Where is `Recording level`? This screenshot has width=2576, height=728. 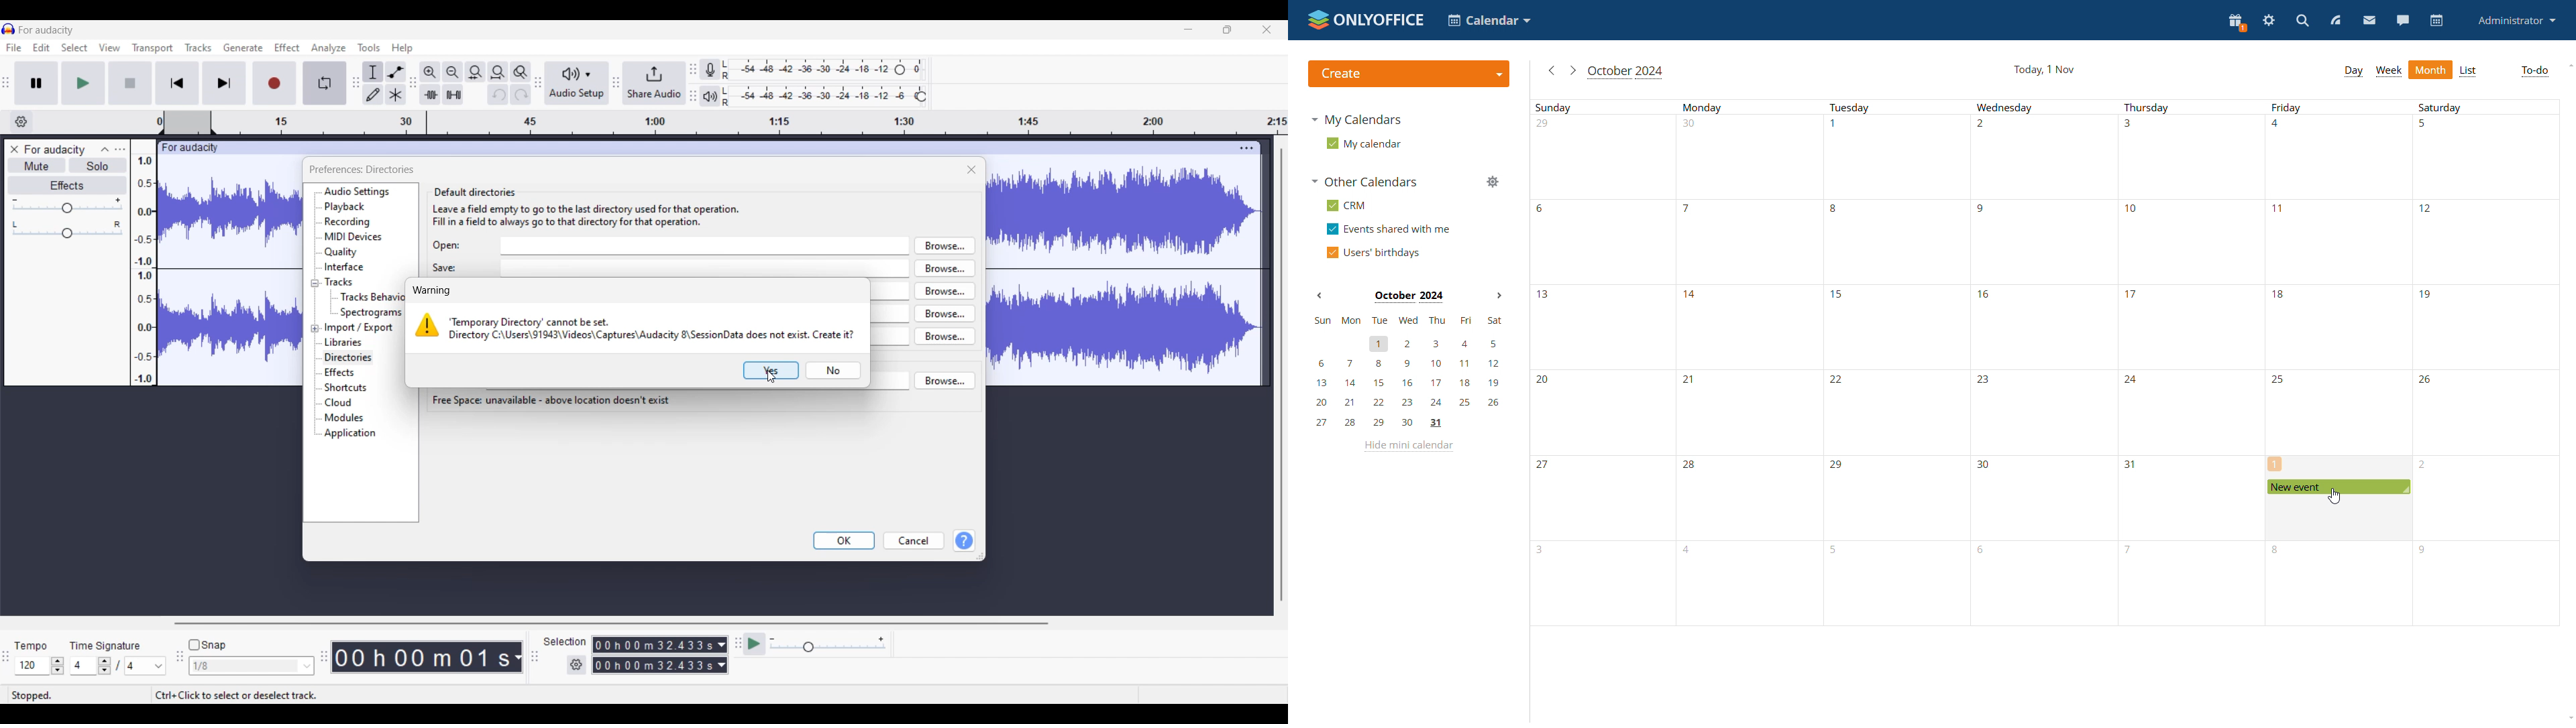
Recording level is located at coordinates (807, 70).